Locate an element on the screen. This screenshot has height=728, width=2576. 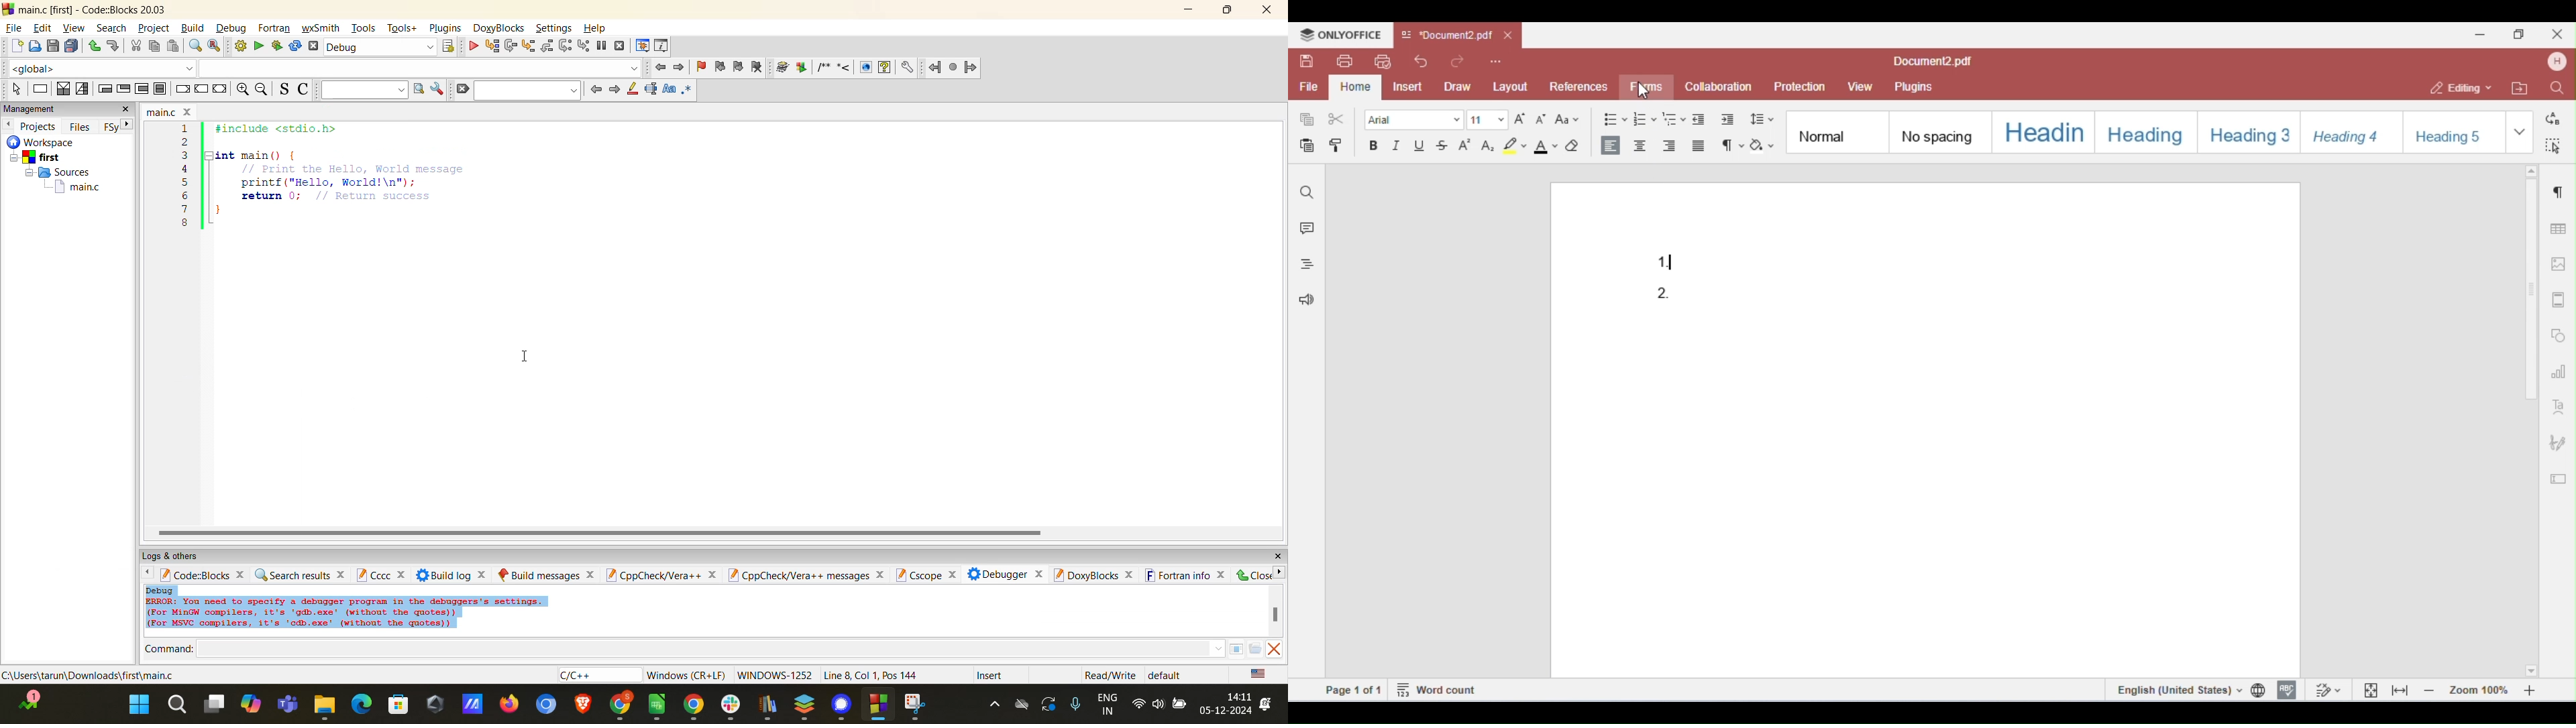
logs and others is located at coordinates (176, 556).